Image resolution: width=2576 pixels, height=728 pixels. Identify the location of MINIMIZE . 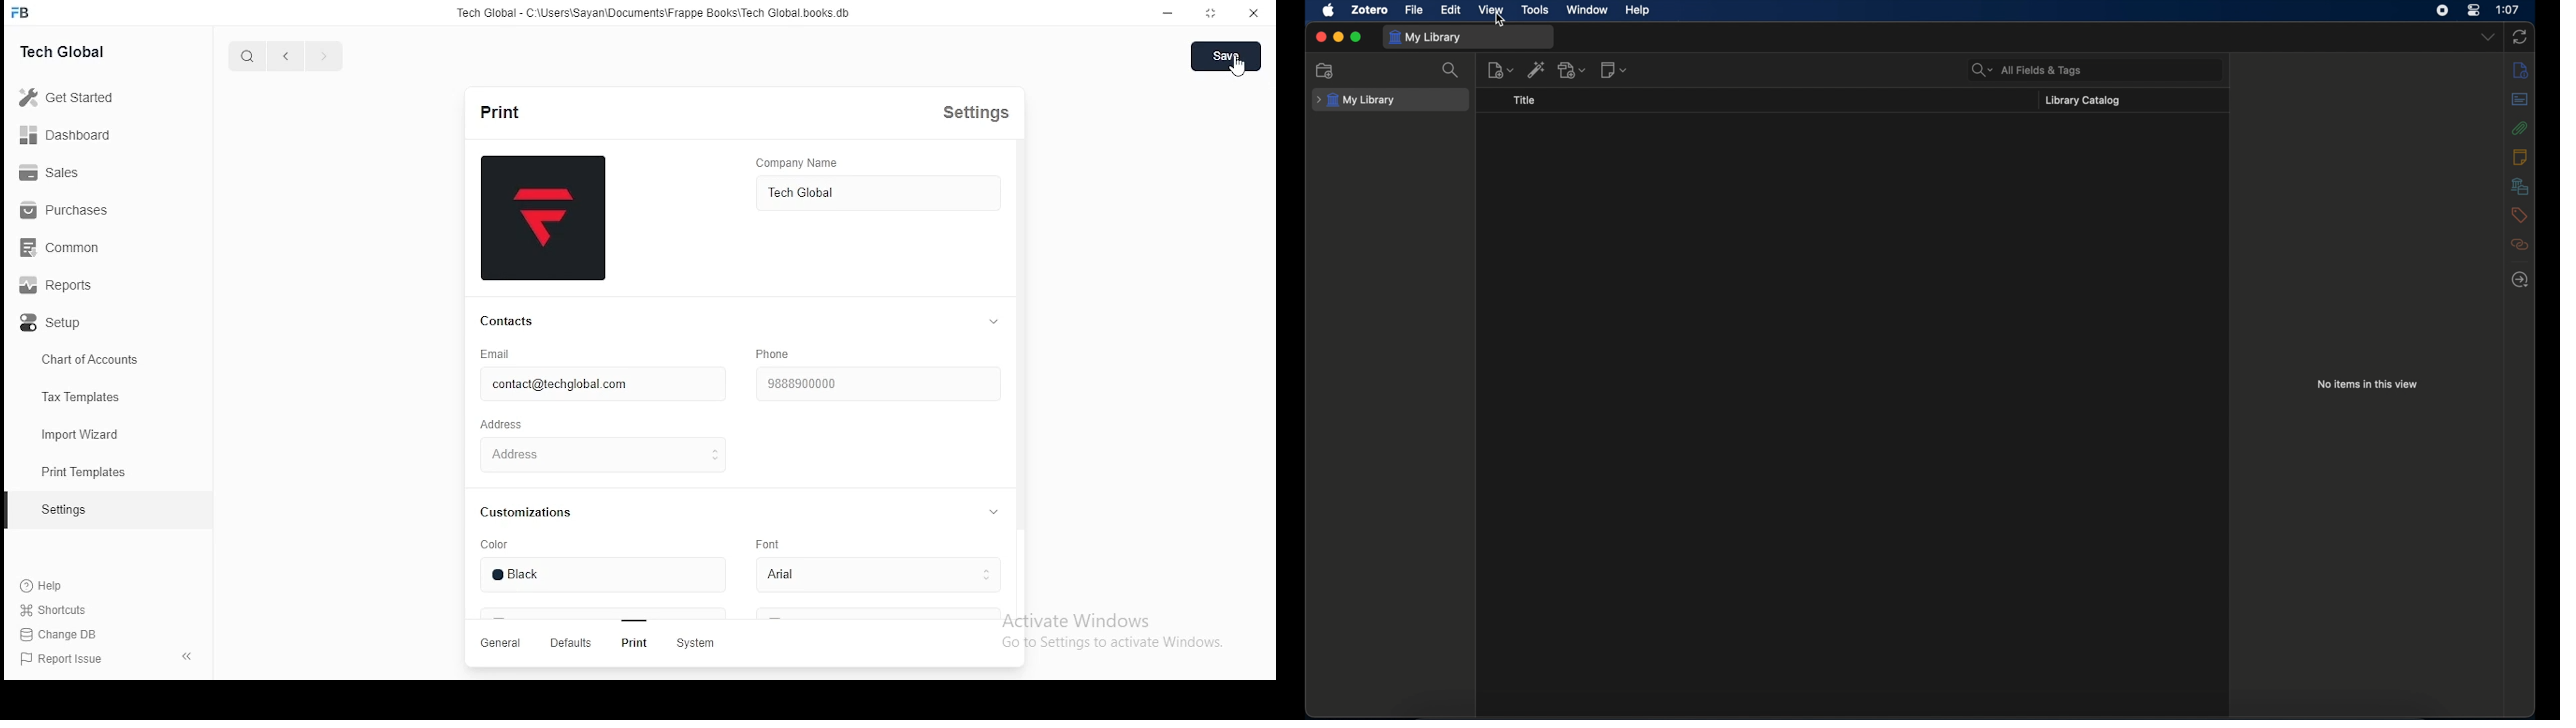
(1171, 12).